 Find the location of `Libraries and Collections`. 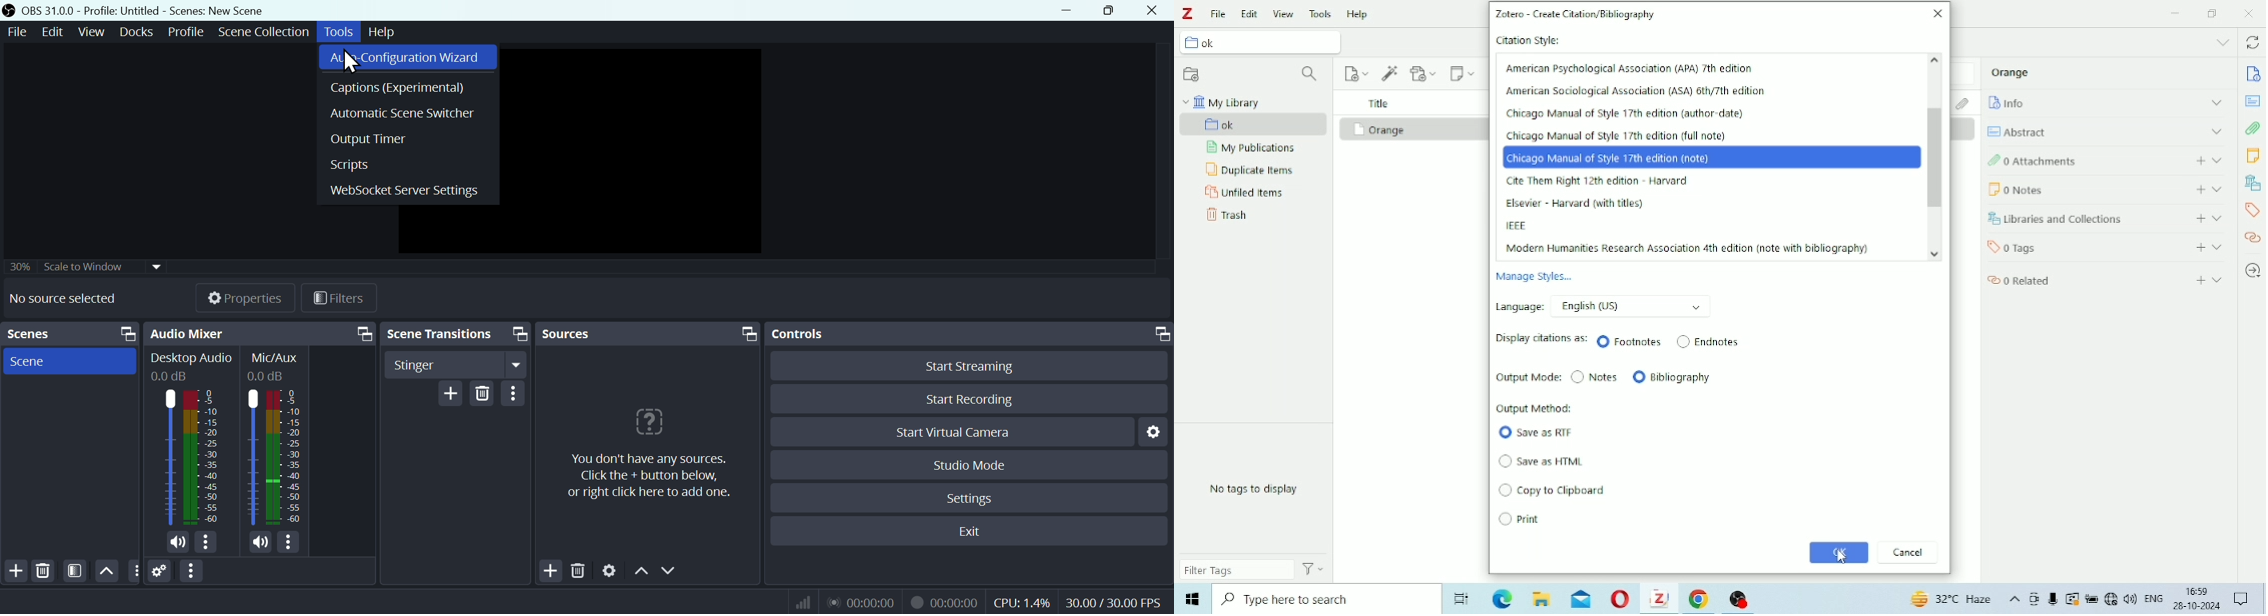

Libraries and Collections is located at coordinates (2106, 219).